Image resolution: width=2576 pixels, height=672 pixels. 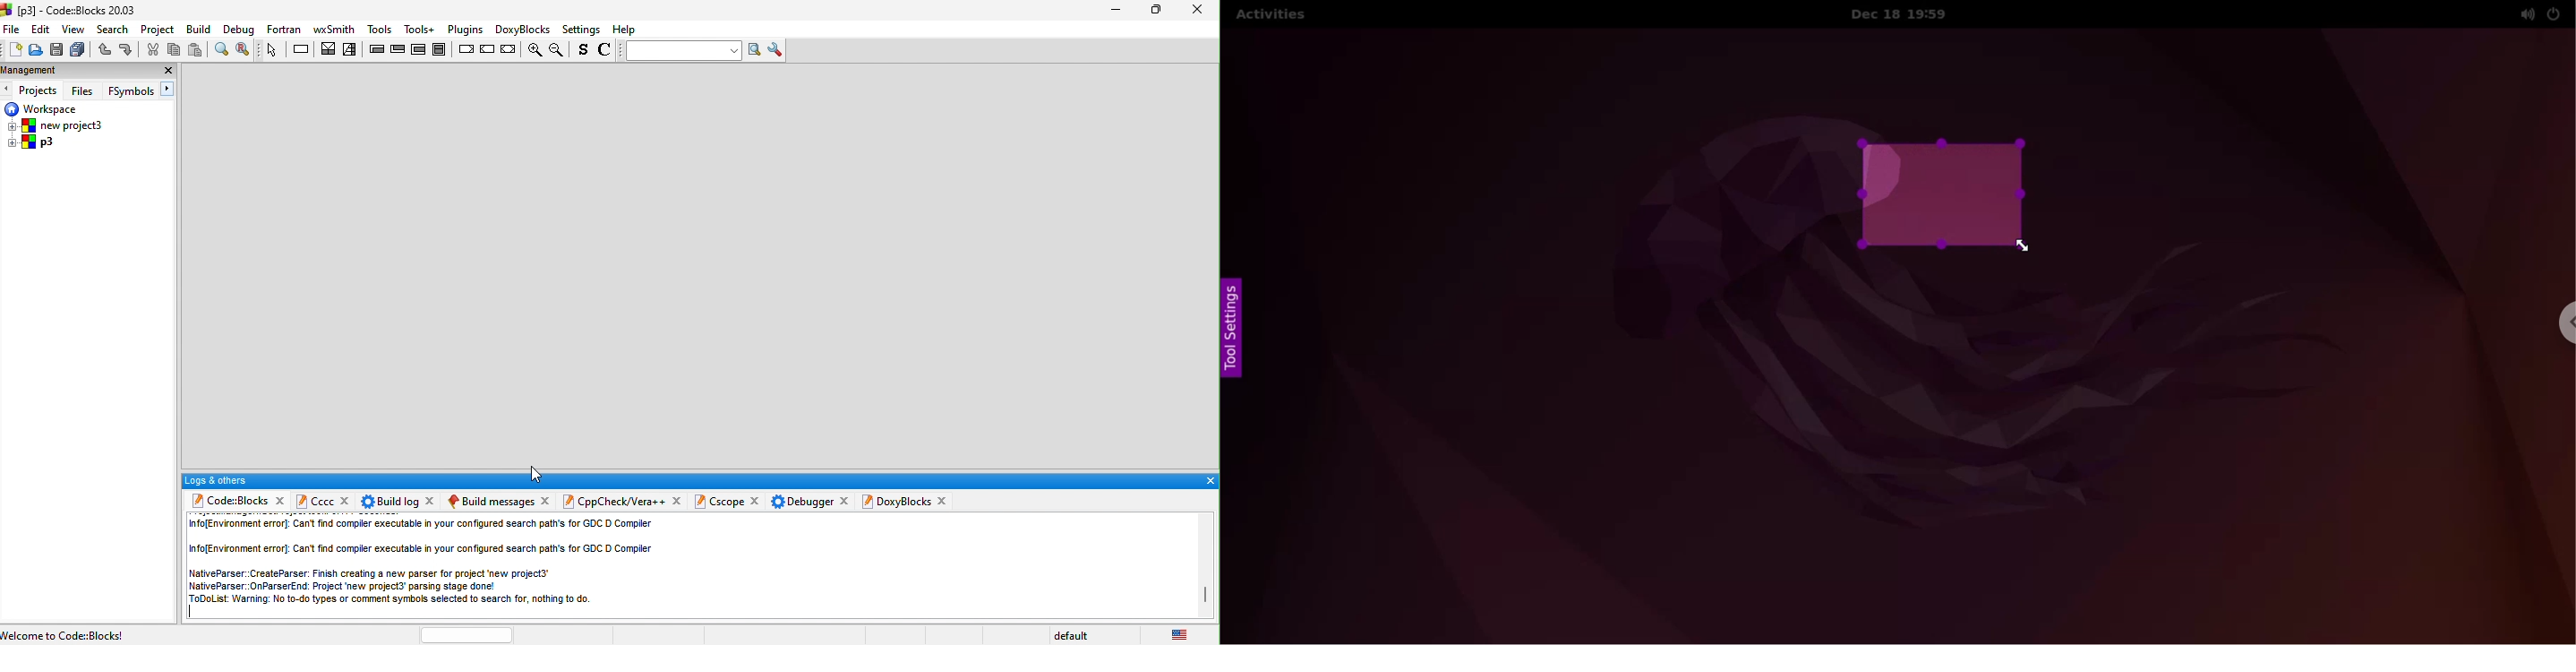 What do you see at coordinates (285, 29) in the screenshot?
I see `fortan` at bounding box center [285, 29].